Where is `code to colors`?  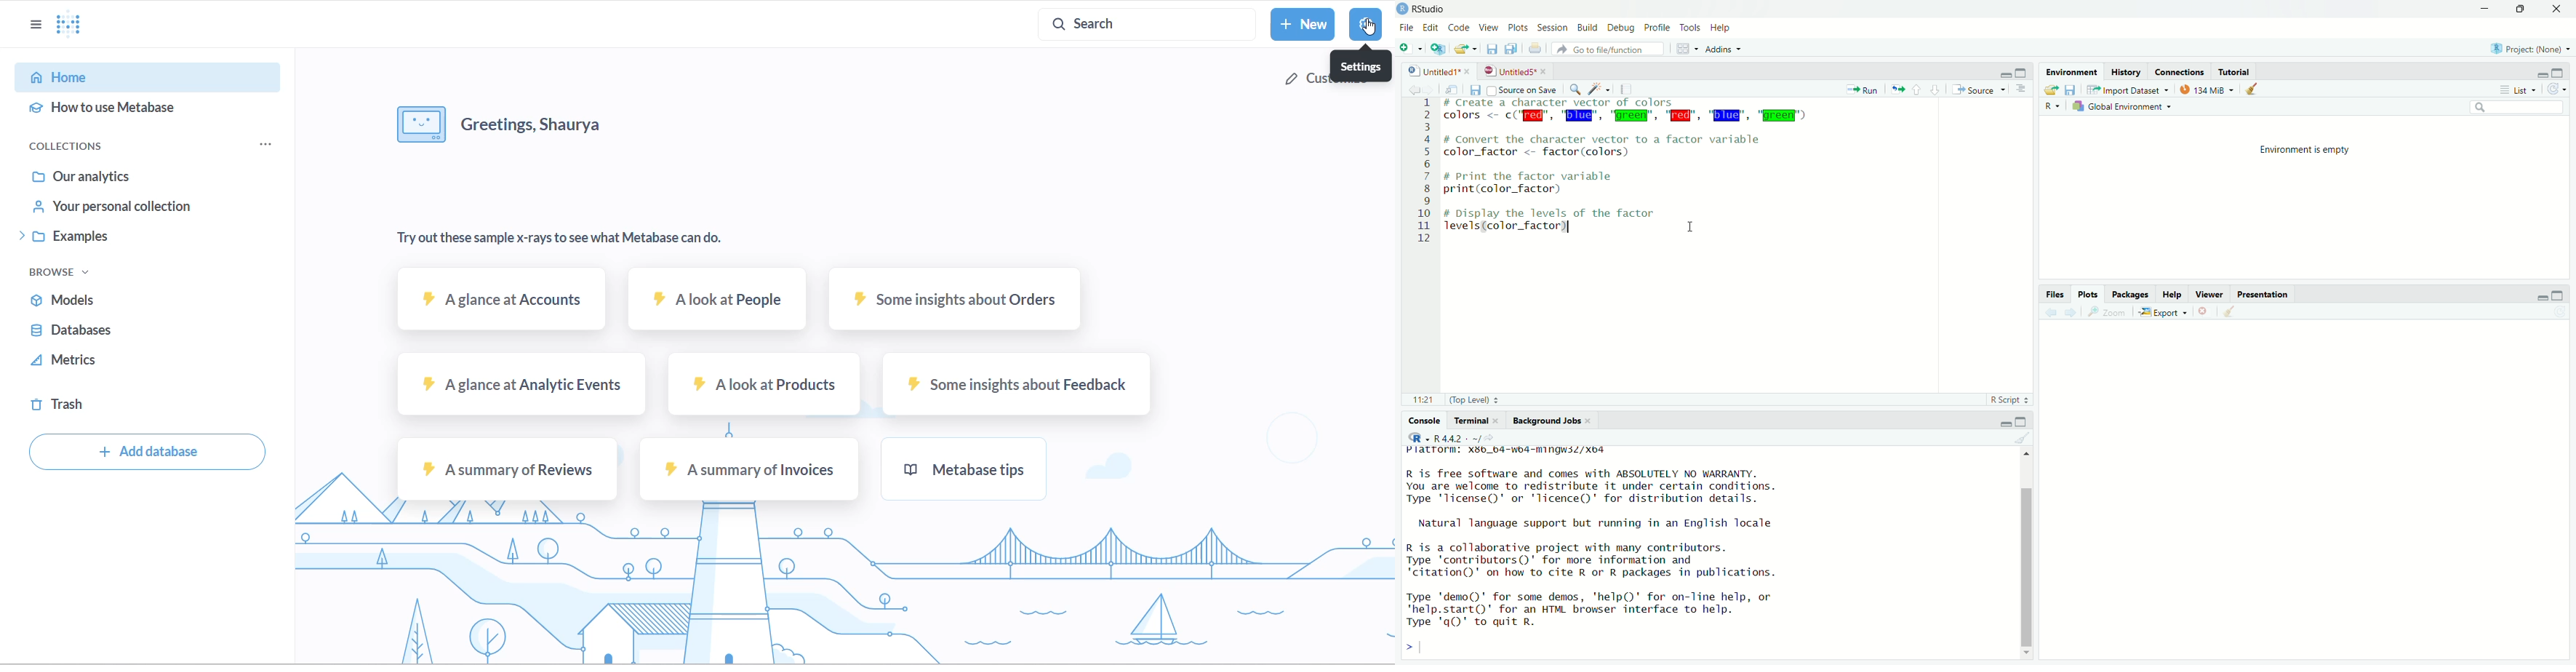
code to colors is located at coordinates (1631, 116).